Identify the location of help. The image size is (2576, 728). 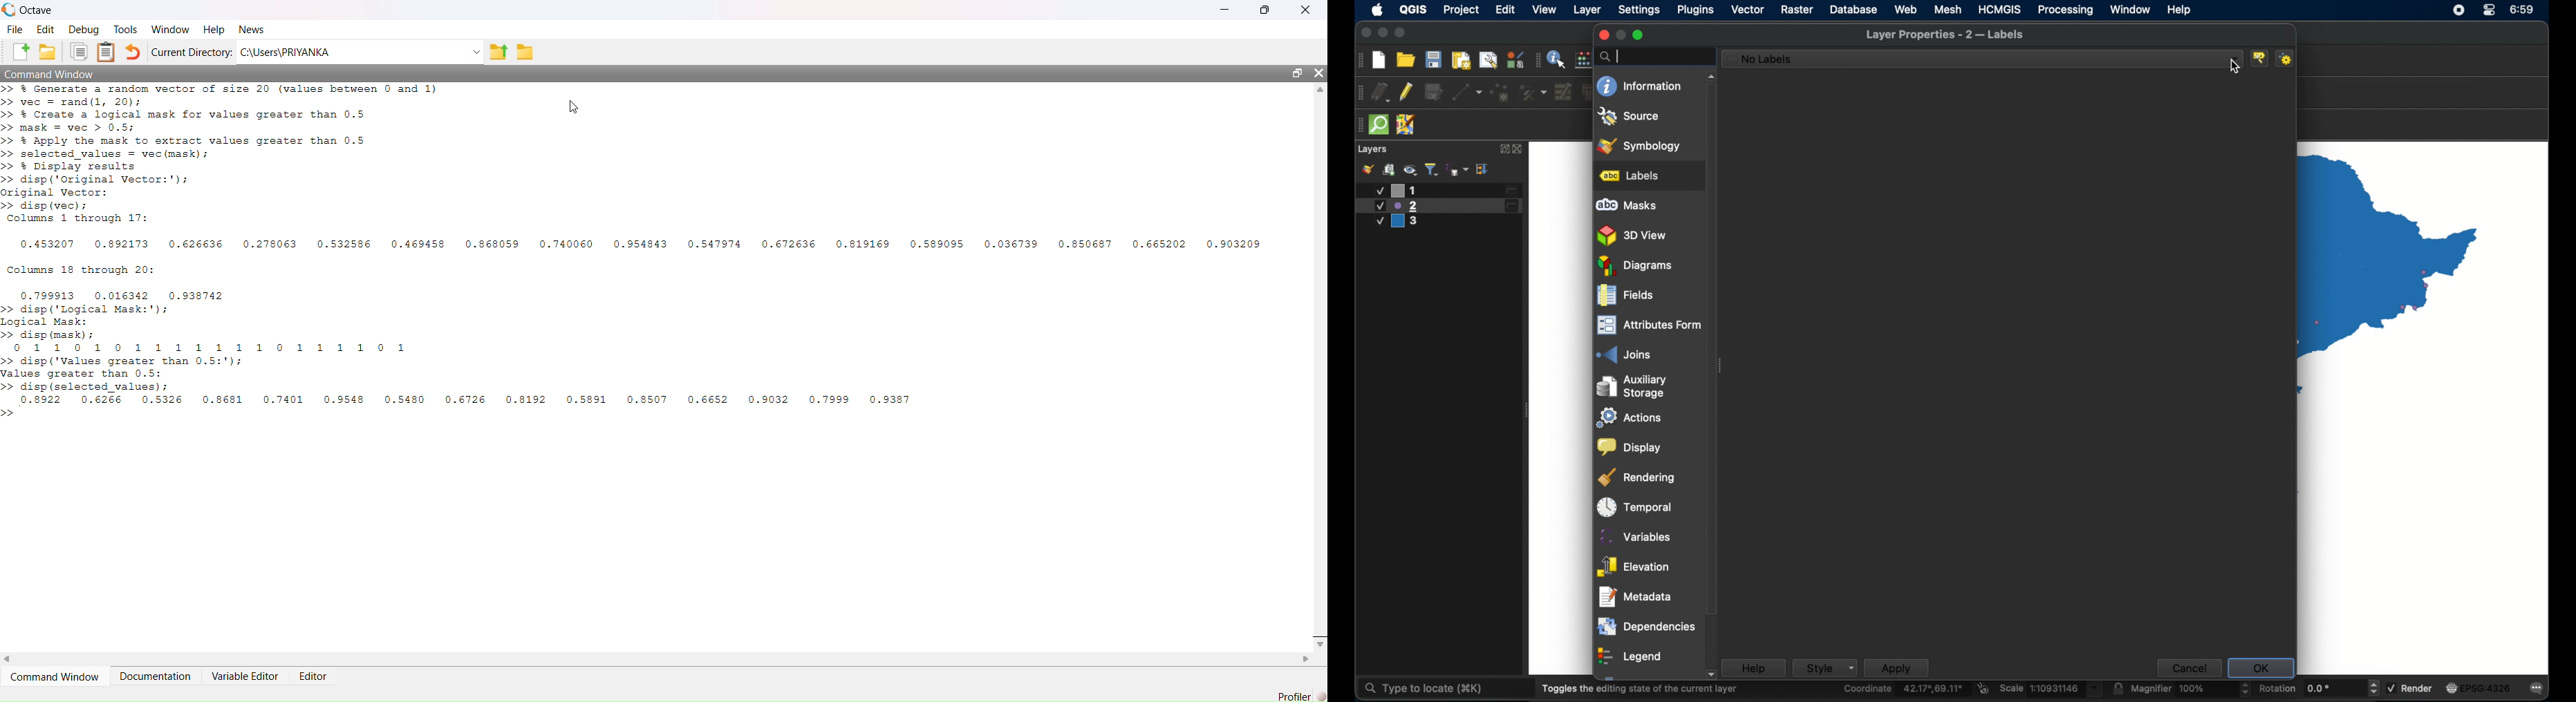
(1753, 668).